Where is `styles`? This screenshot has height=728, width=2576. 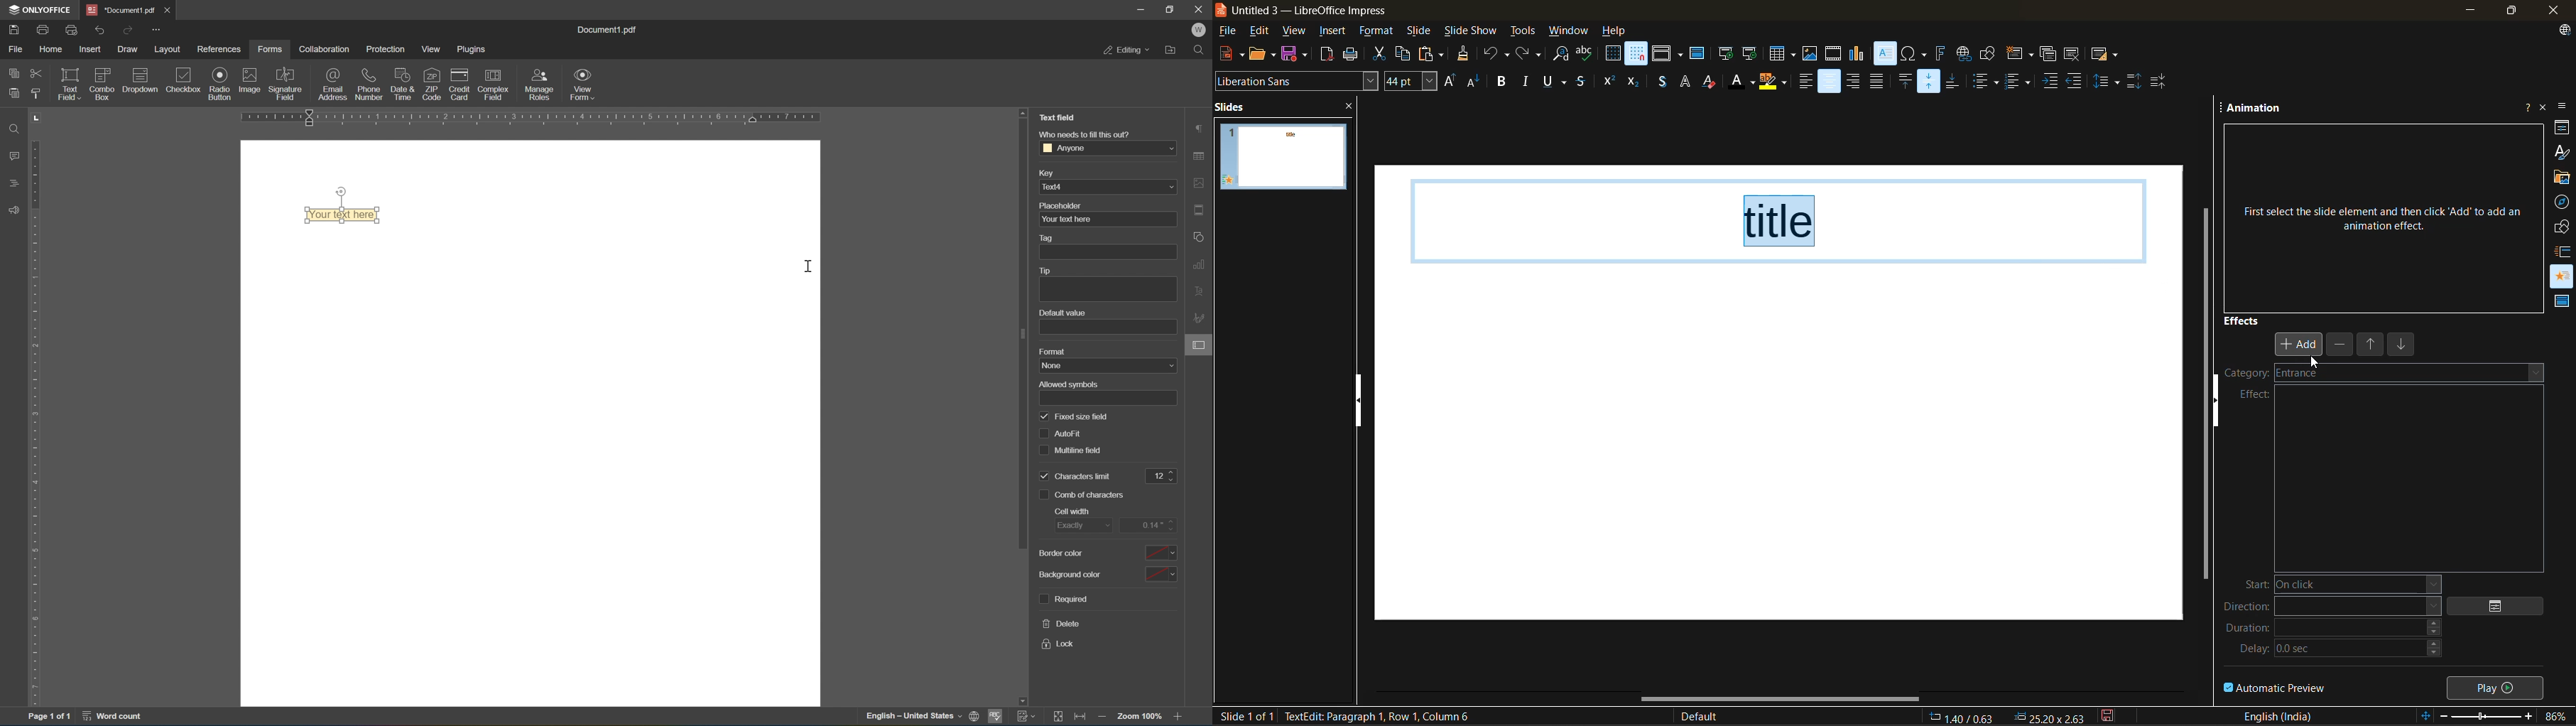
styles is located at coordinates (2563, 151).